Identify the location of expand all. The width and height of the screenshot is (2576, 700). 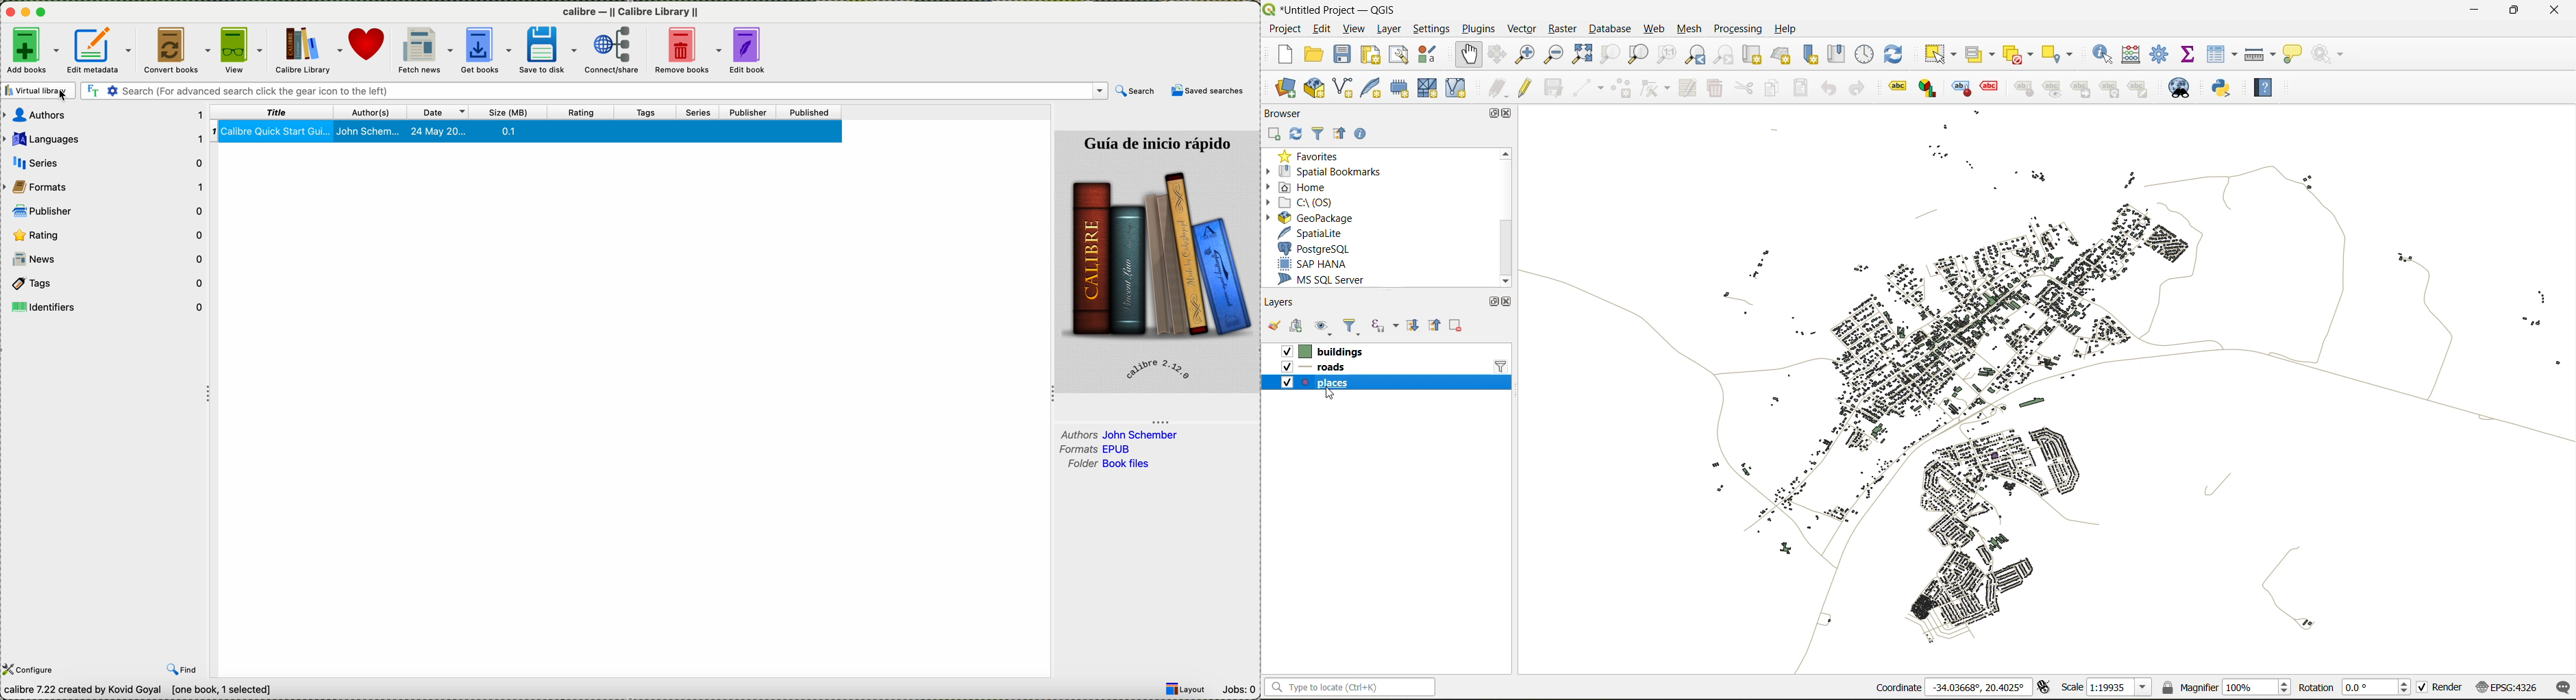
(1414, 329).